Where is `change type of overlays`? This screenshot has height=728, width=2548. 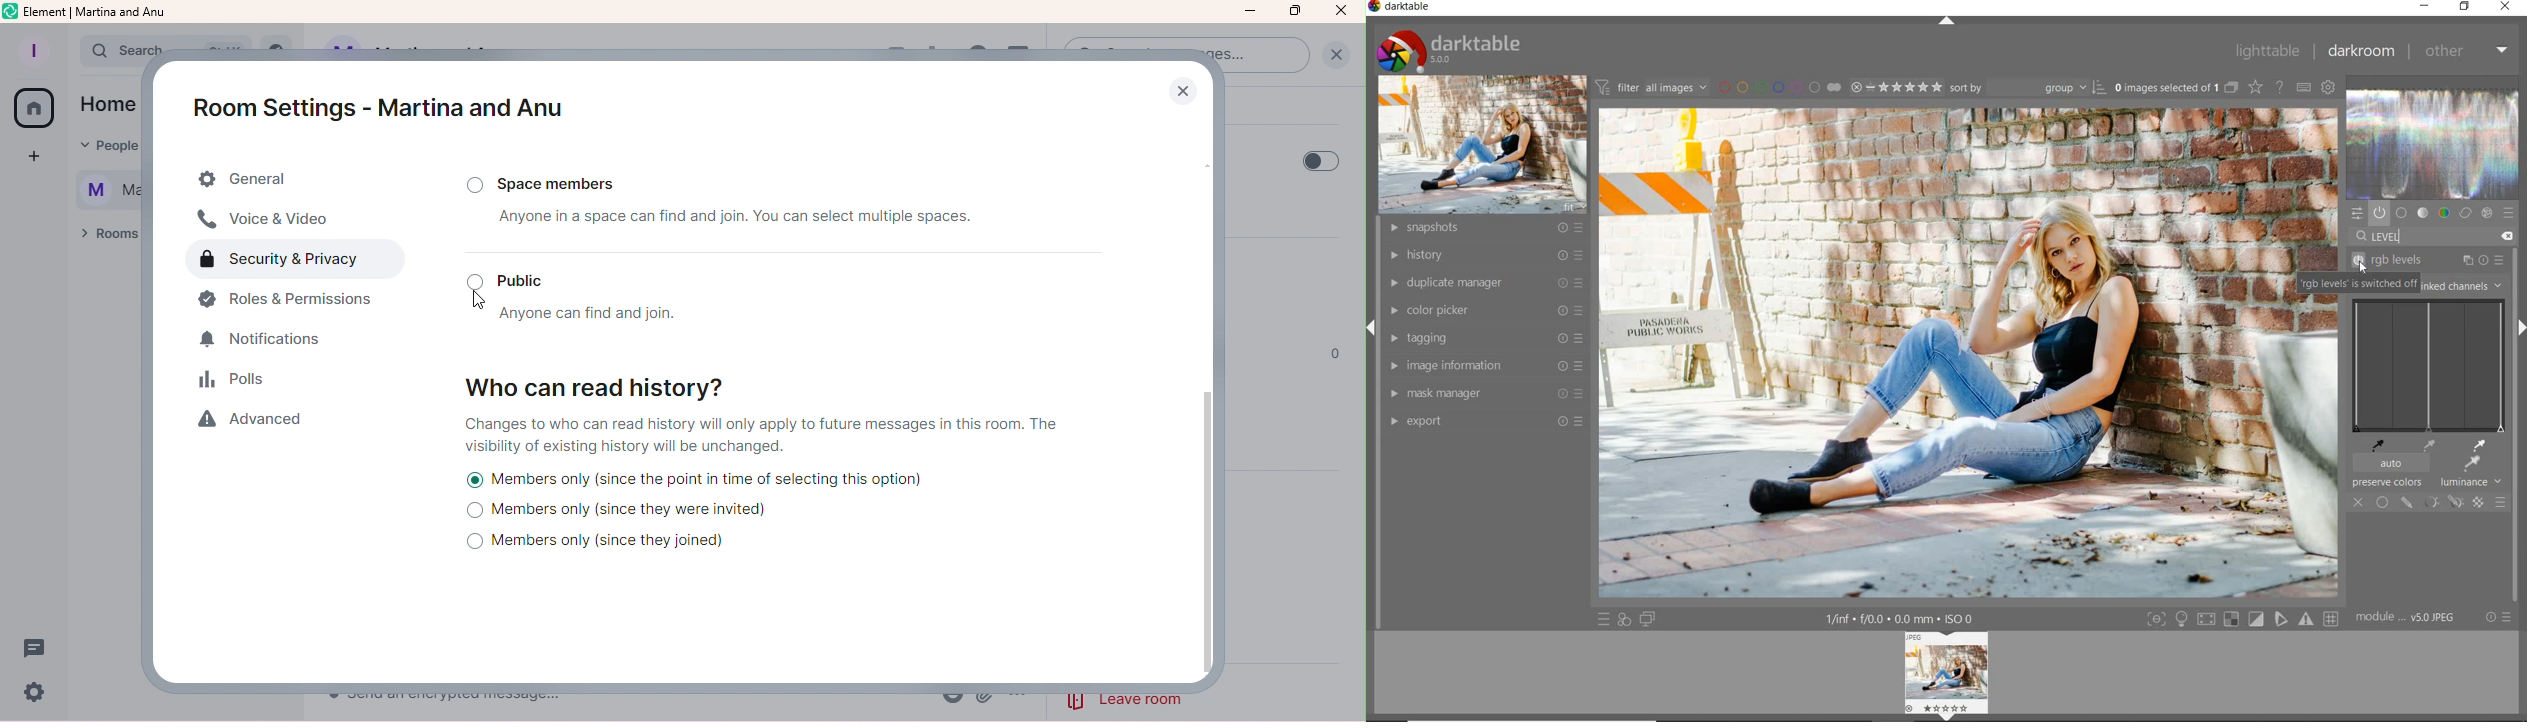
change type of overlays is located at coordinates (2255, 89).